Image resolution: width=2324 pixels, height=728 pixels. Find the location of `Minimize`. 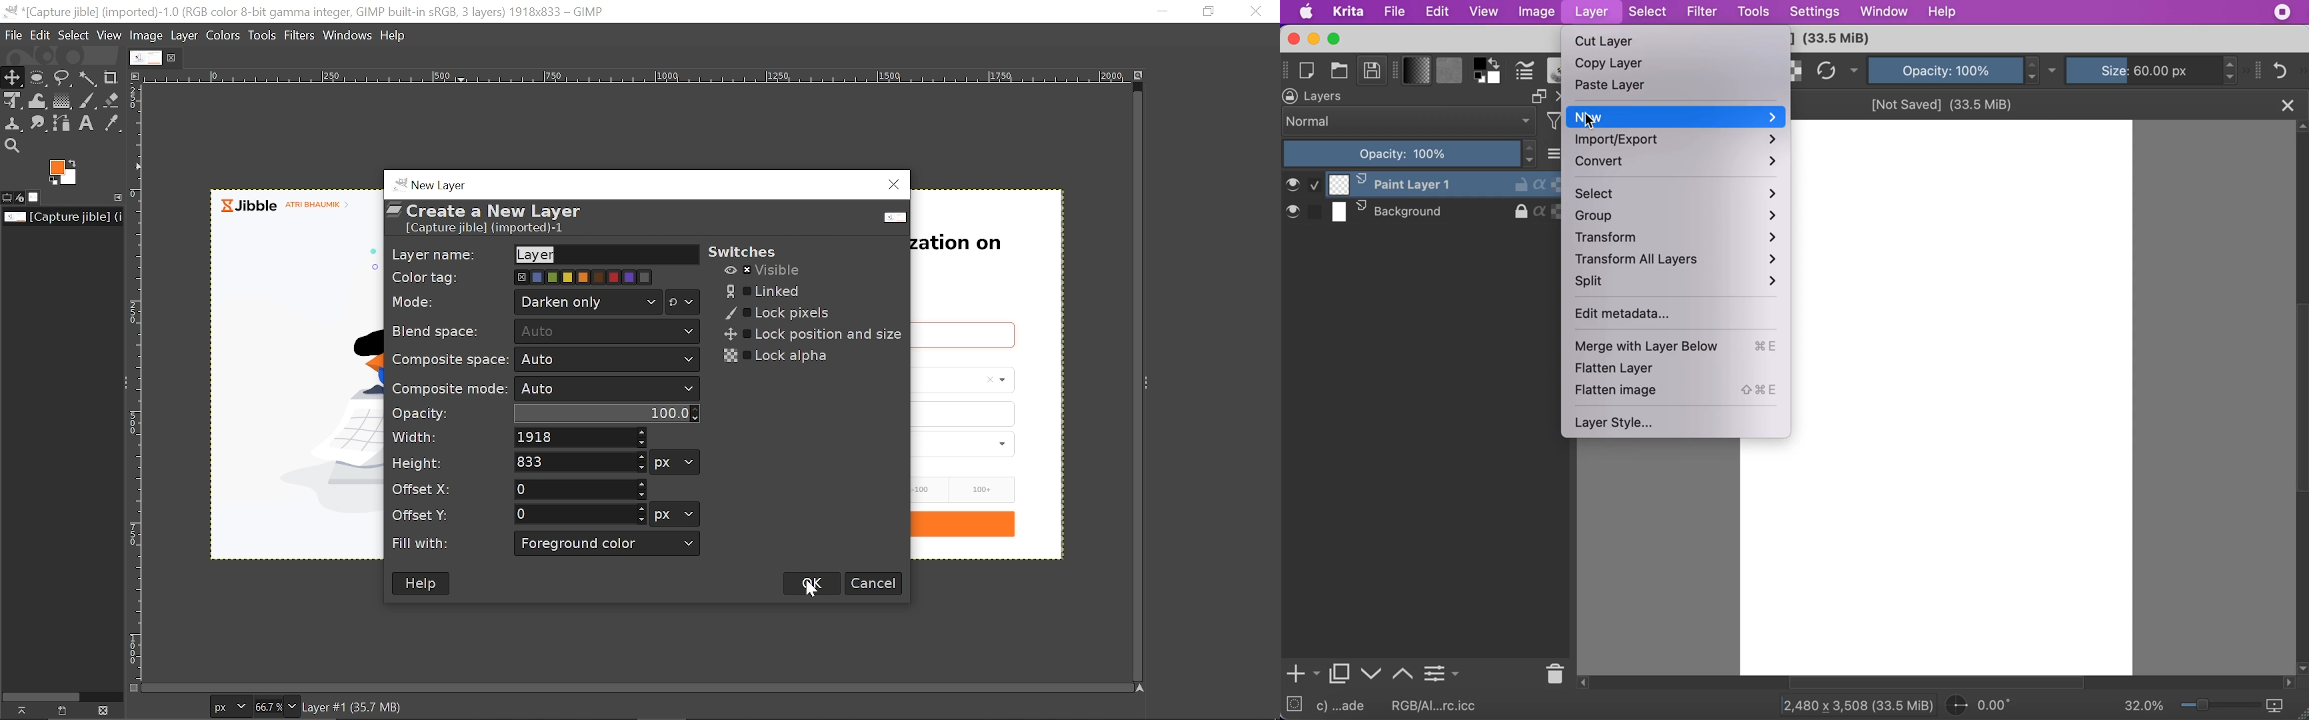

Minimize is located at coordinates (1159, 12).